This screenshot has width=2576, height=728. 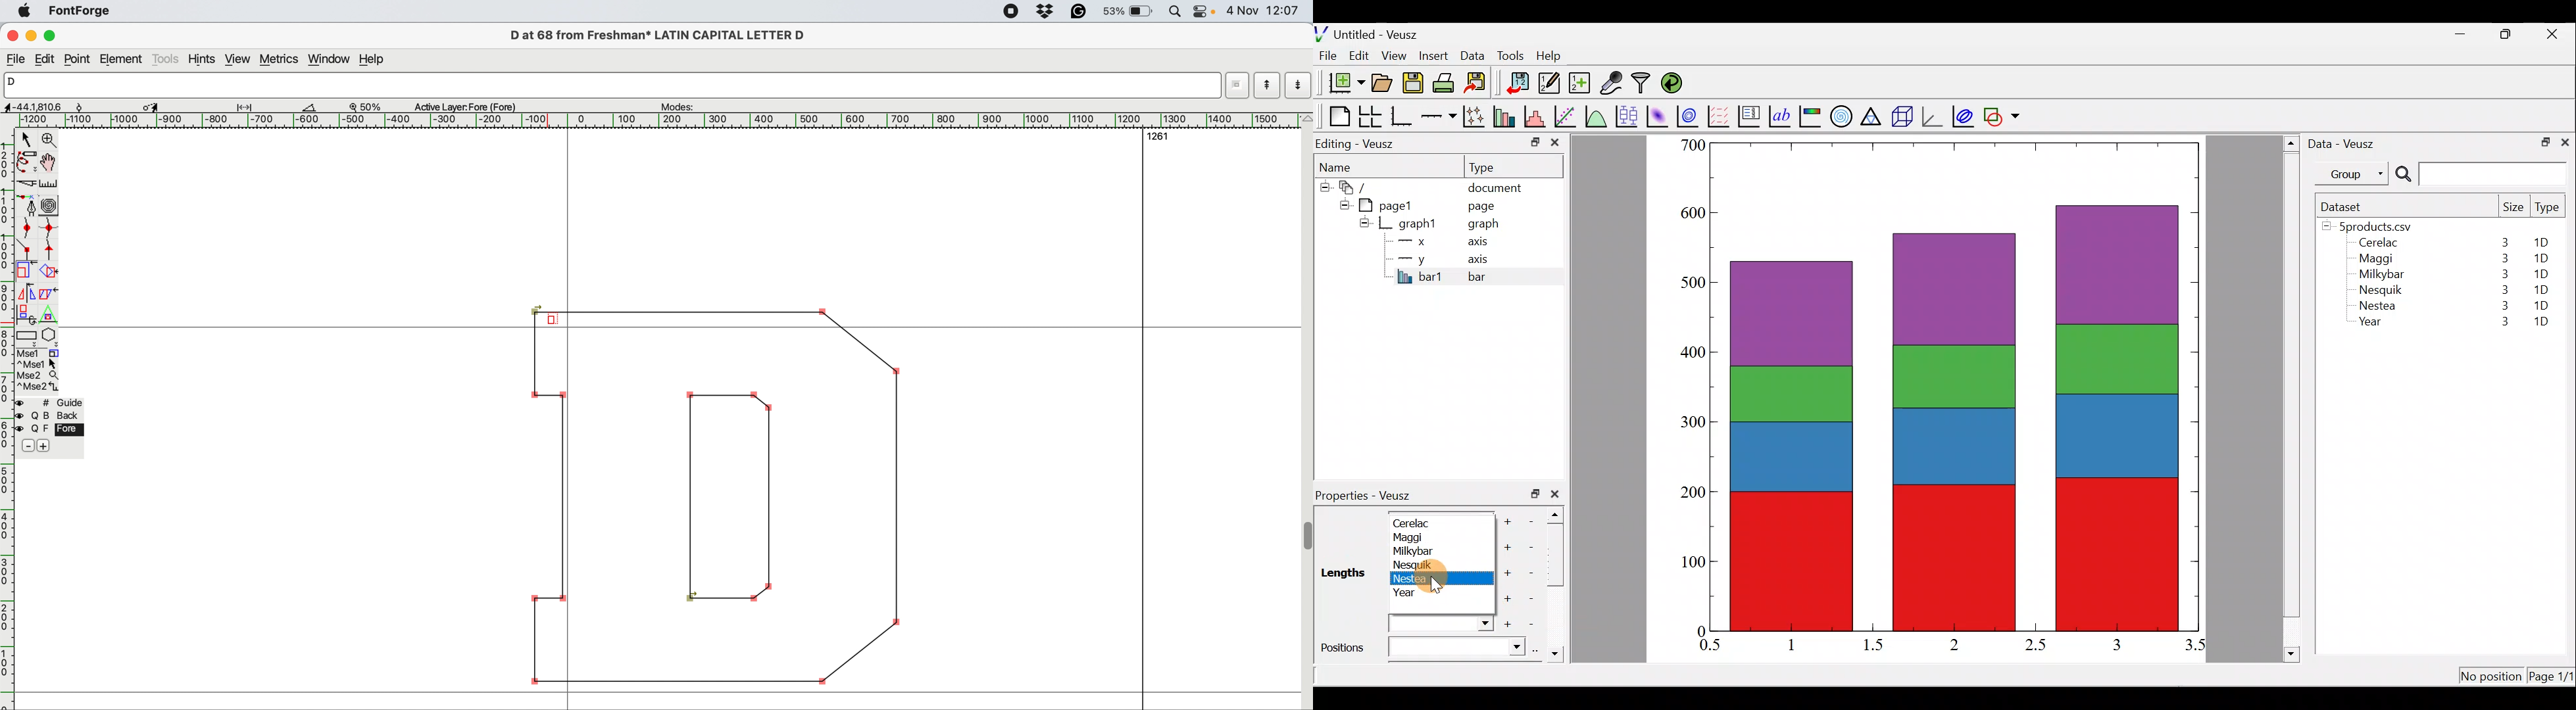 I want to click on rotate selection in 3d, so click(x=25, y=314).